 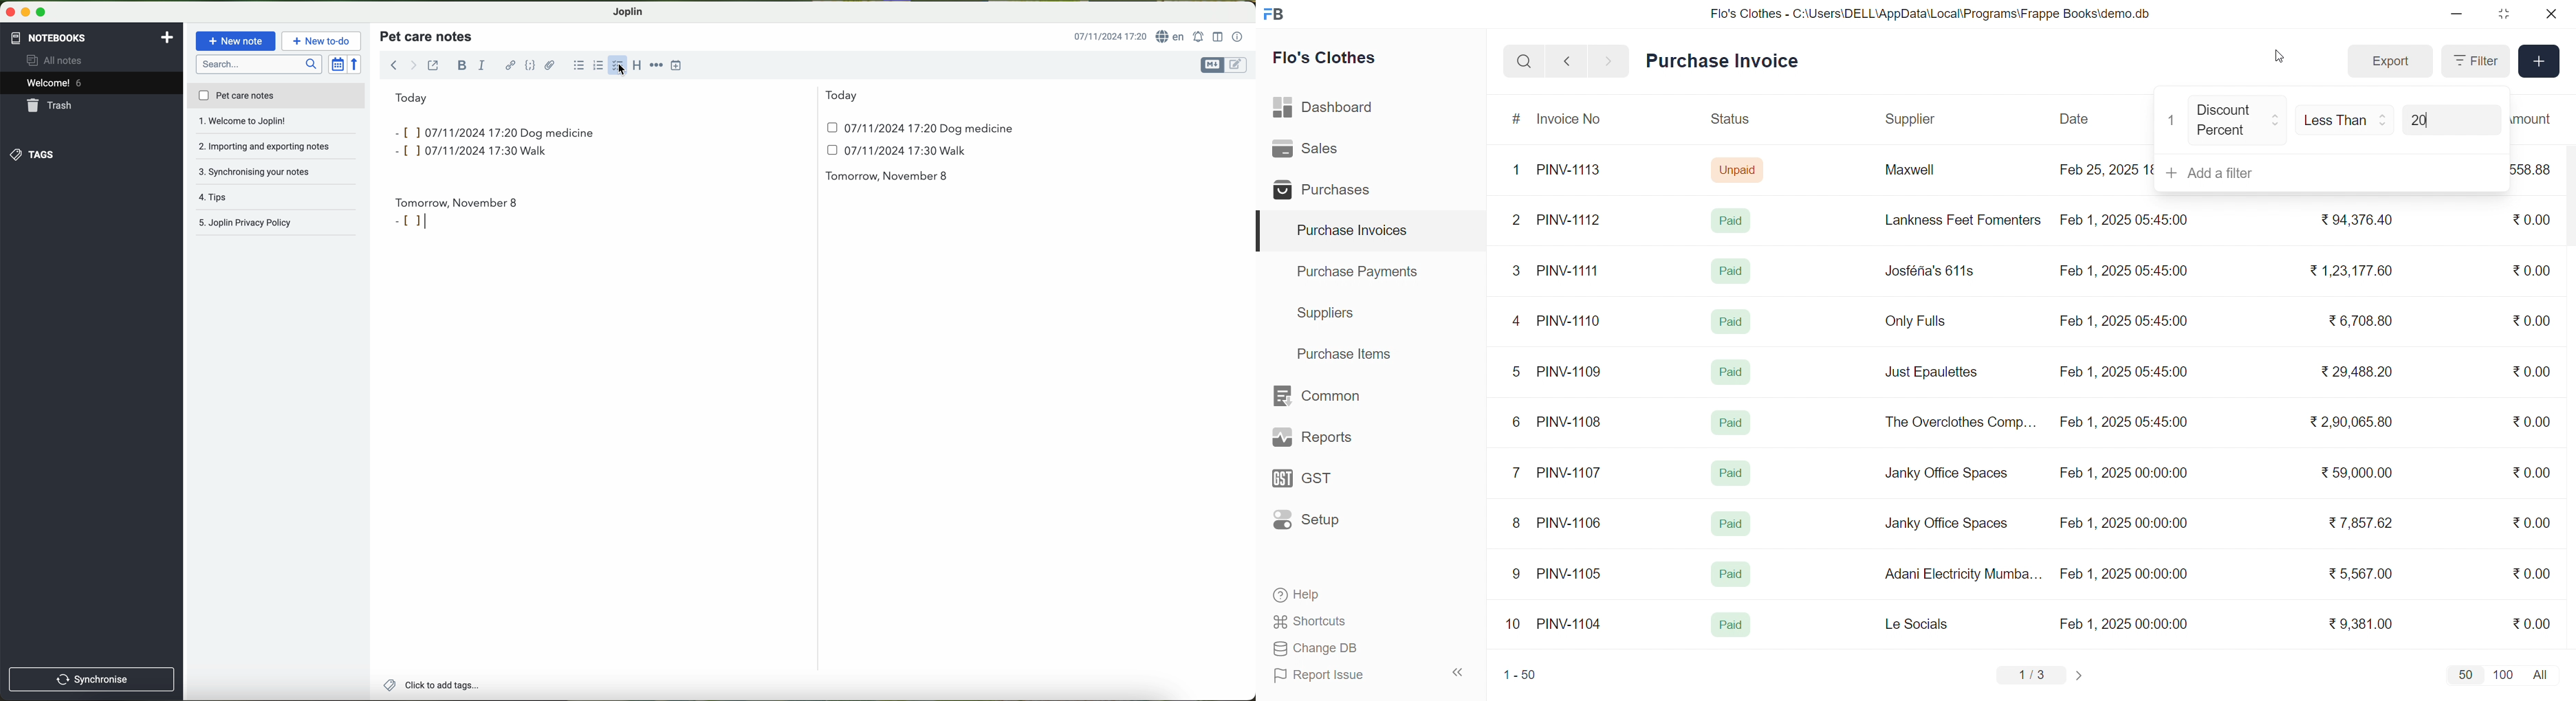 I want to click on Feb 1, 2025 05:45:00, so click(x=2123, y=372).